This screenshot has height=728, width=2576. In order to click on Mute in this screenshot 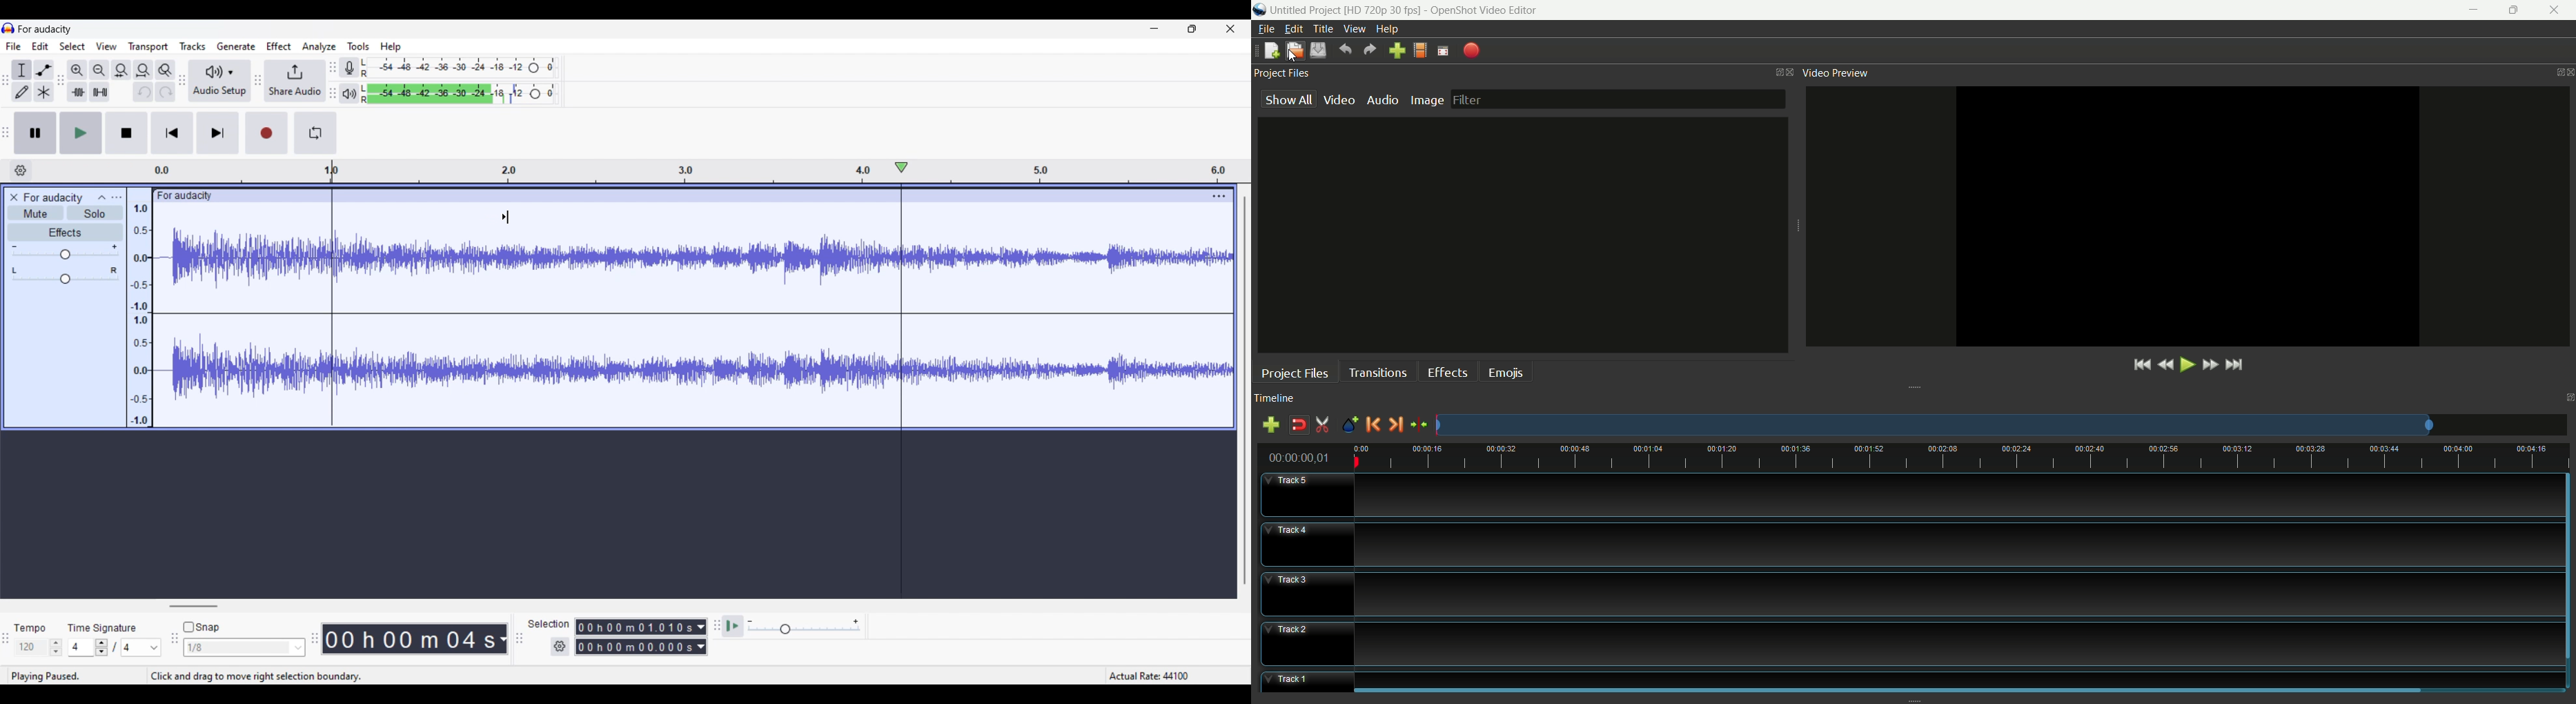, I will do `click(35, 213)`.